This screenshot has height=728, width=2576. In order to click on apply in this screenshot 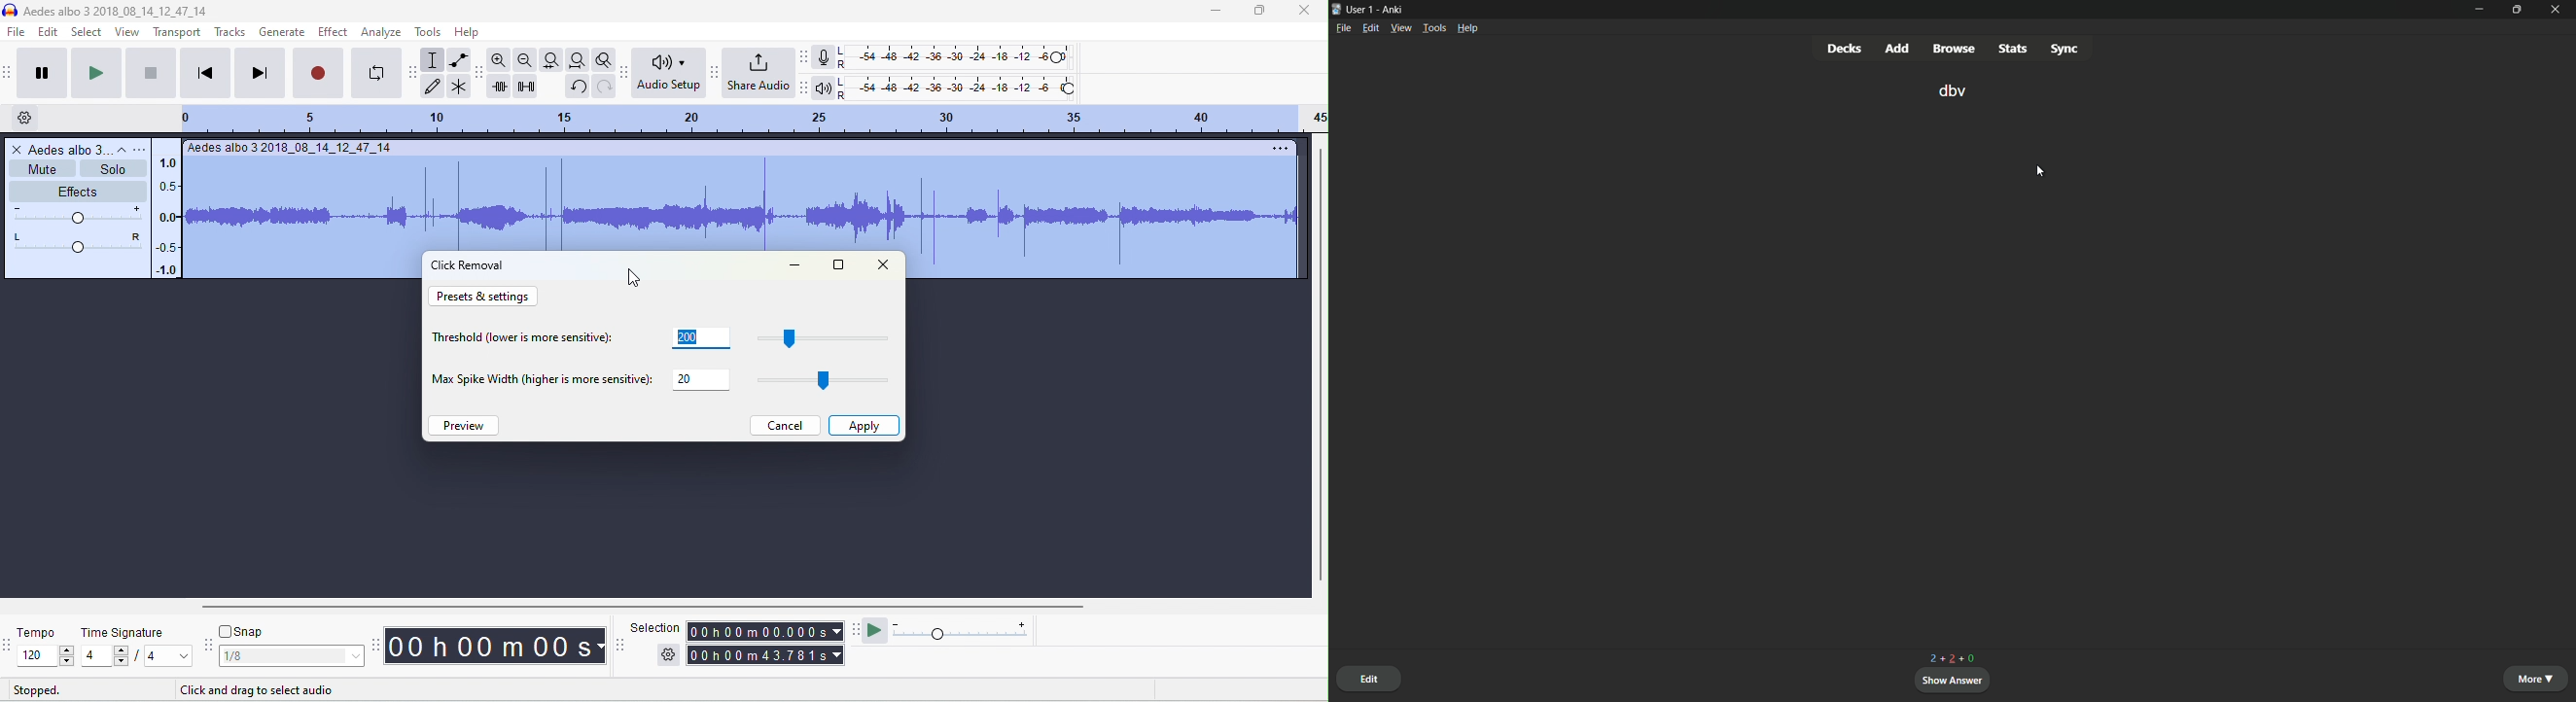, I will do `click(866, 424)`.